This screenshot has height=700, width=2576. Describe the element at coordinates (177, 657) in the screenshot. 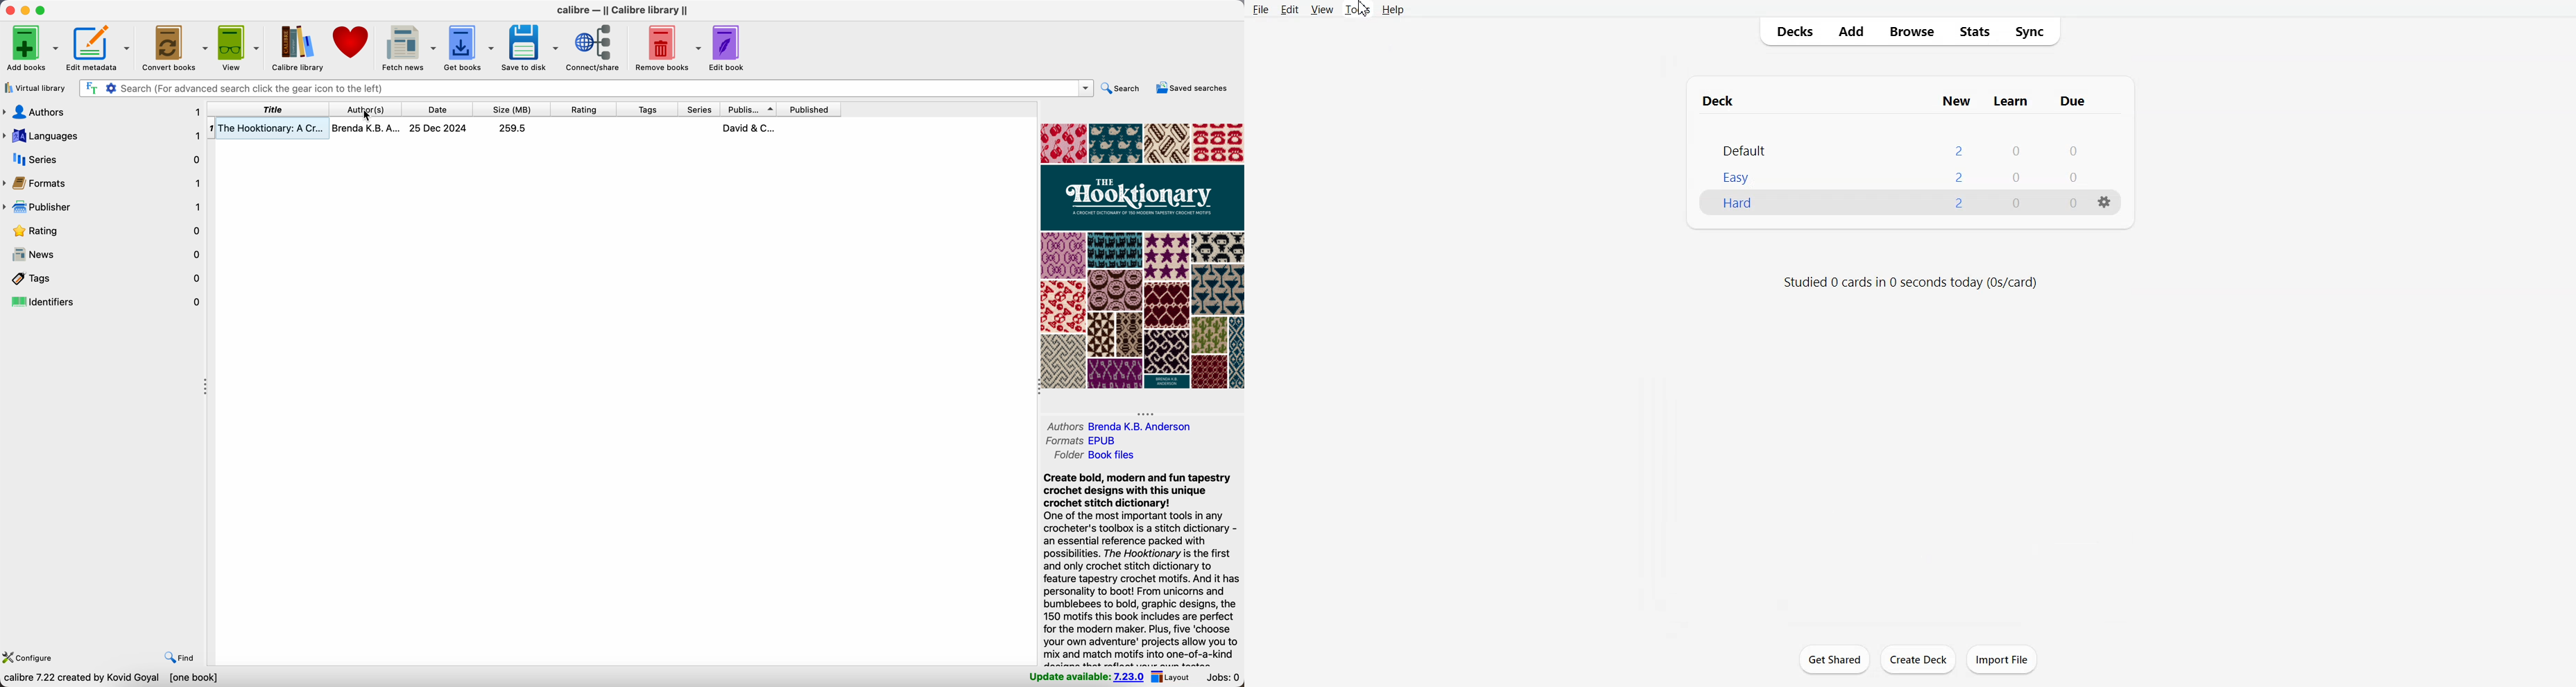

I see `find` at that location.